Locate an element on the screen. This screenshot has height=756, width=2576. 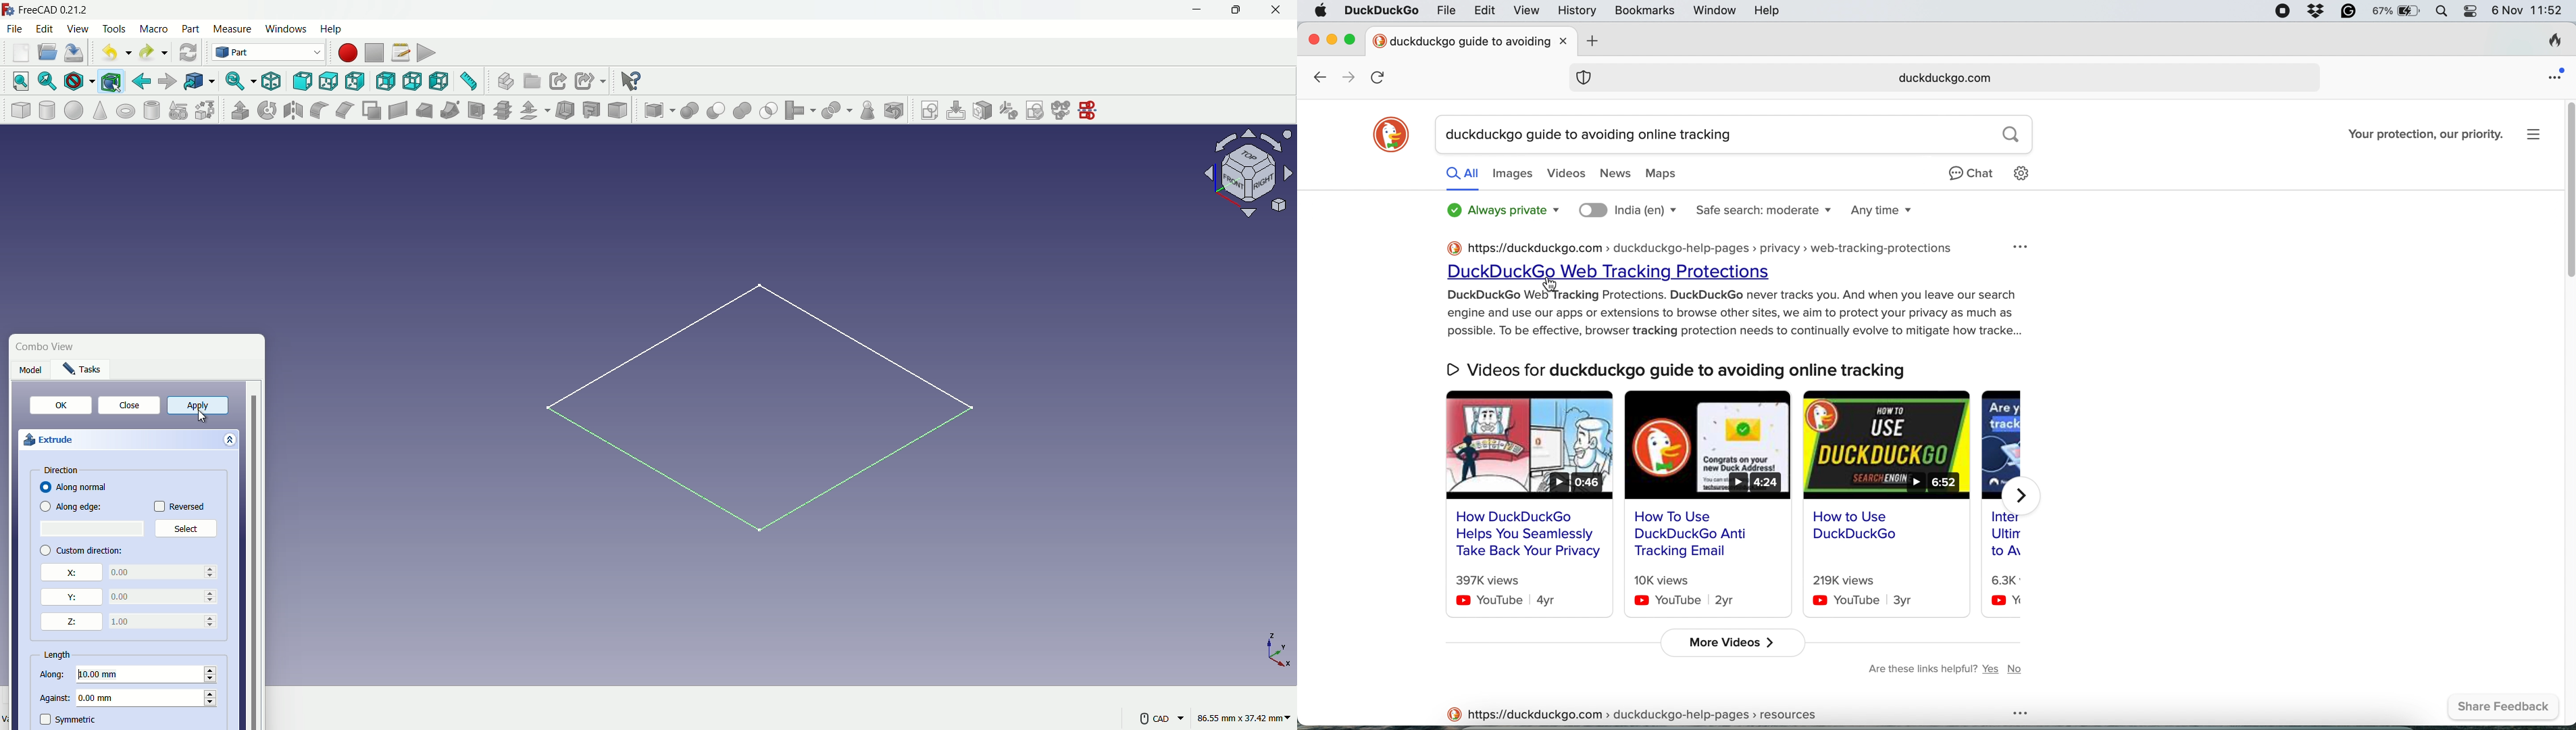
checkbox is located at coordinates (45, 487).